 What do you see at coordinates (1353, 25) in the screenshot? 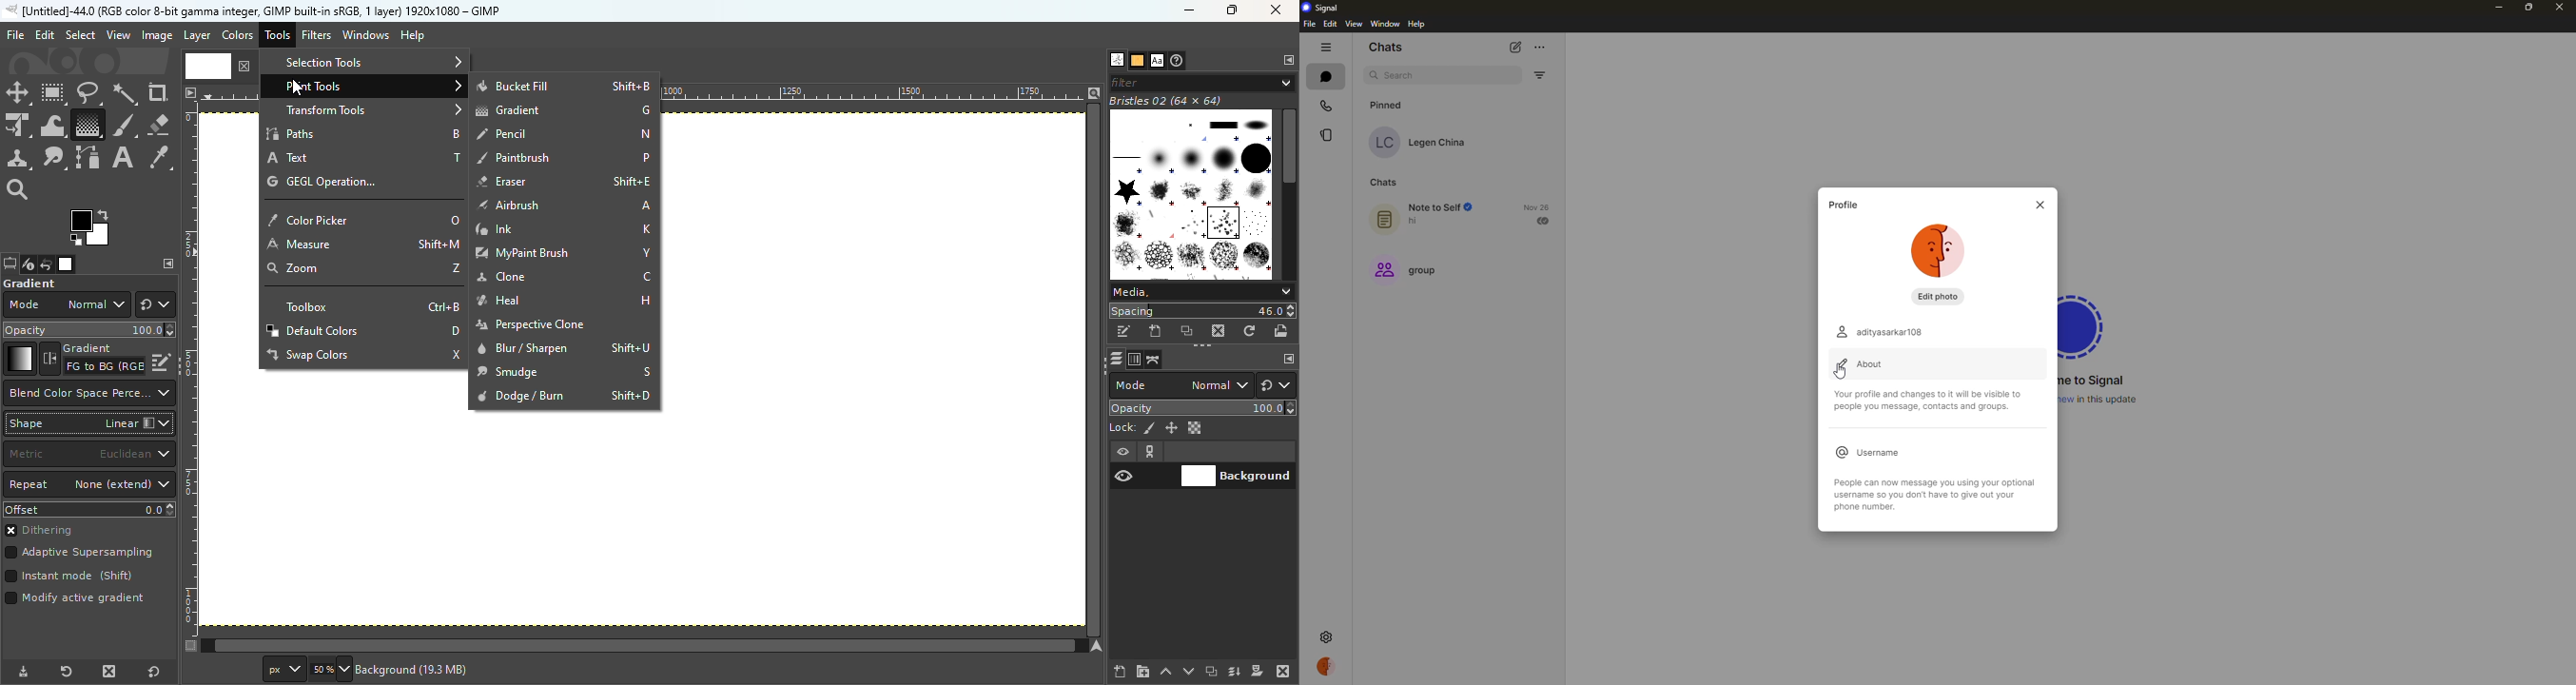
I see `view` at bounding box center [1353, 25].